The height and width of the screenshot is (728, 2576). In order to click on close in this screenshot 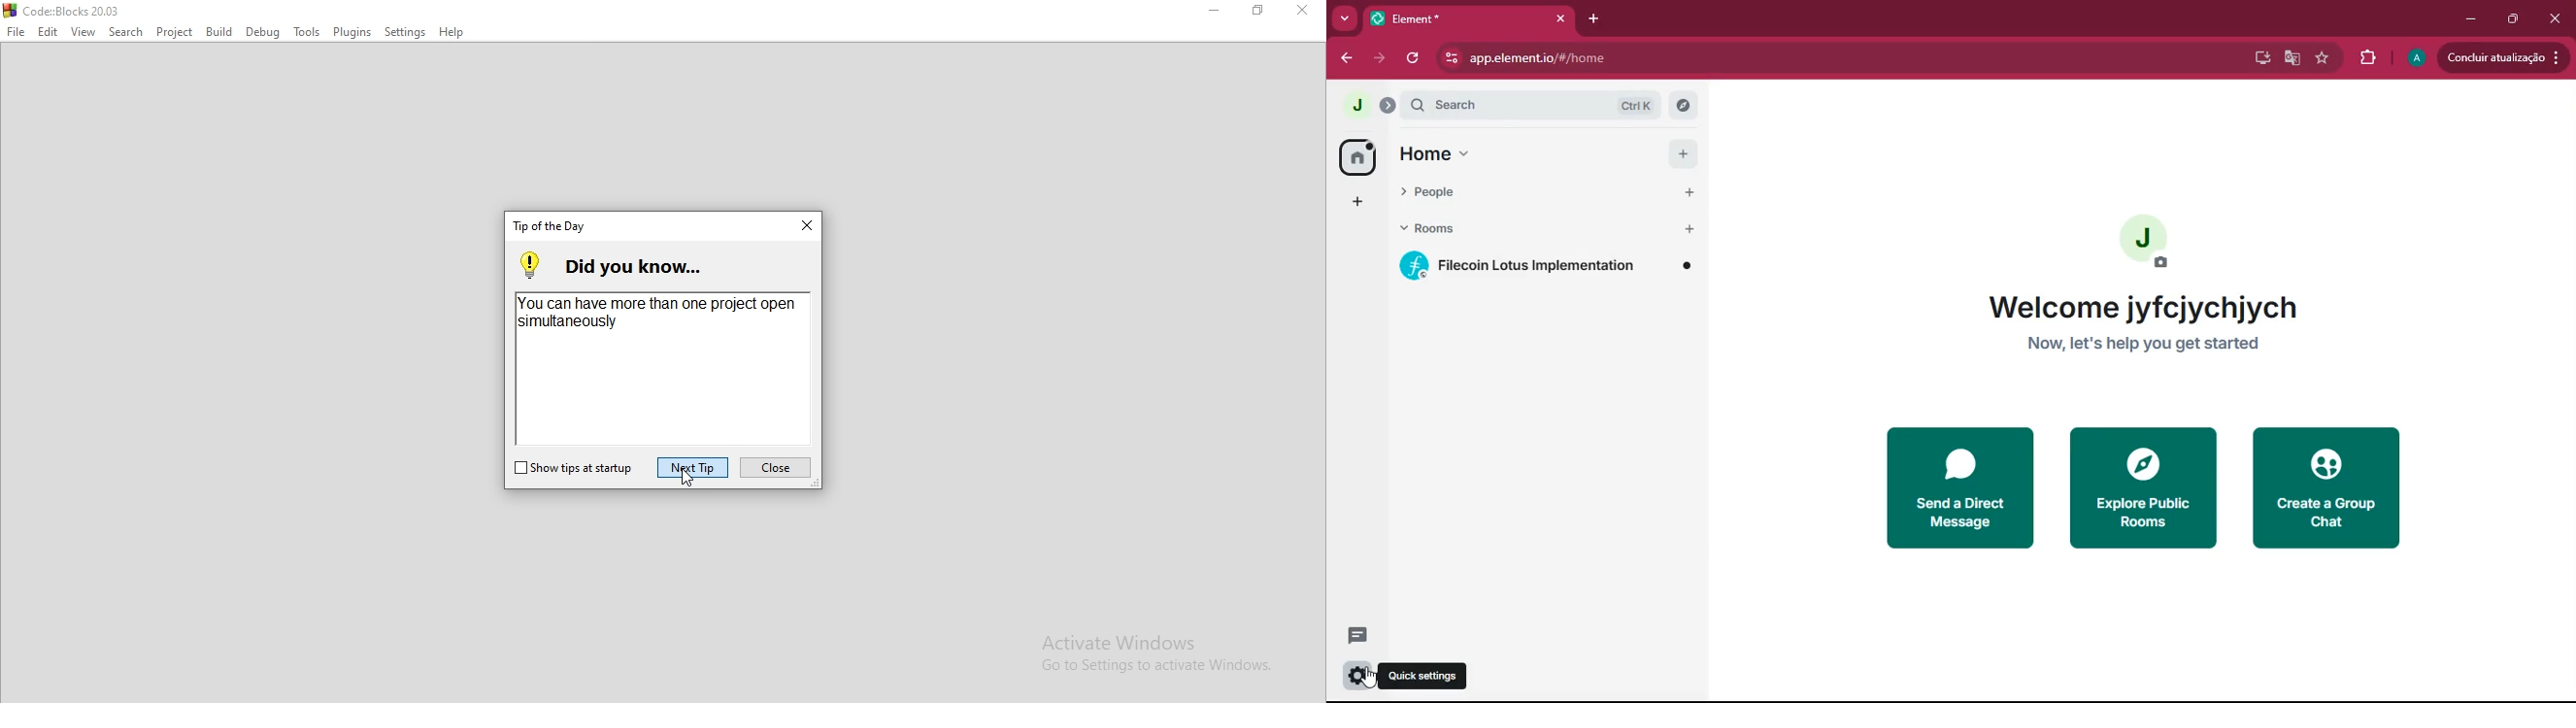, I will do `click(776, 468)`.